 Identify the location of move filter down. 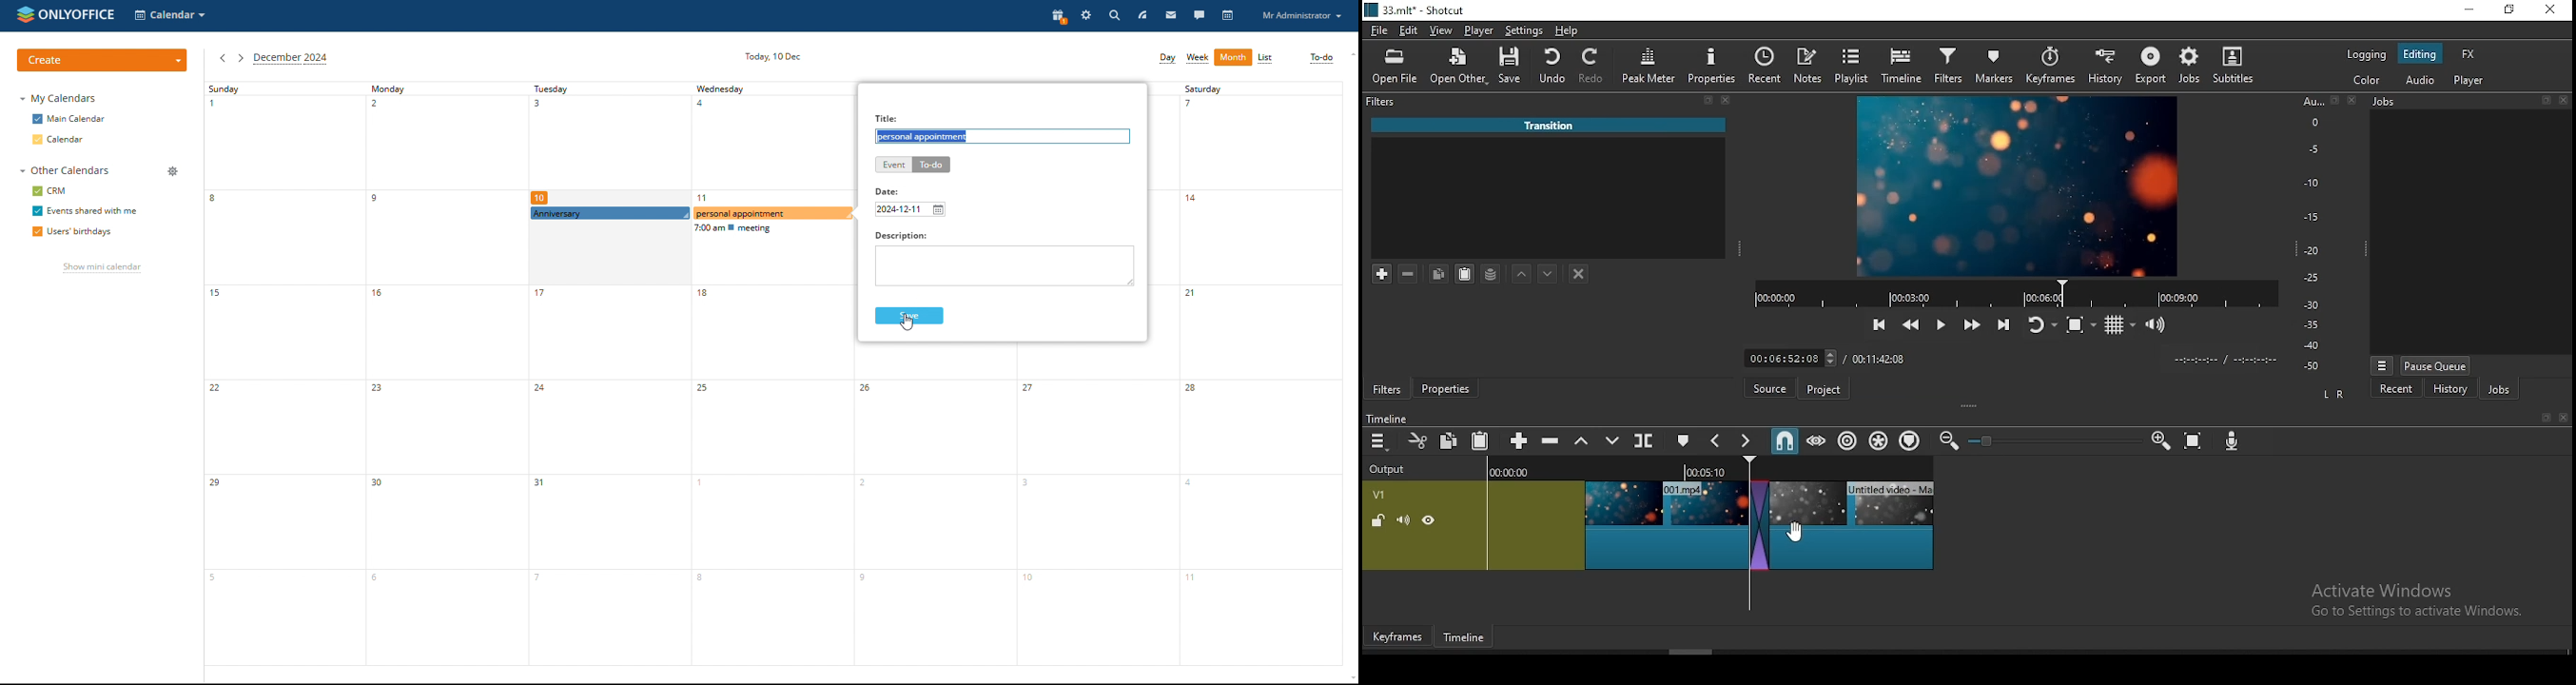
(1555, 272).